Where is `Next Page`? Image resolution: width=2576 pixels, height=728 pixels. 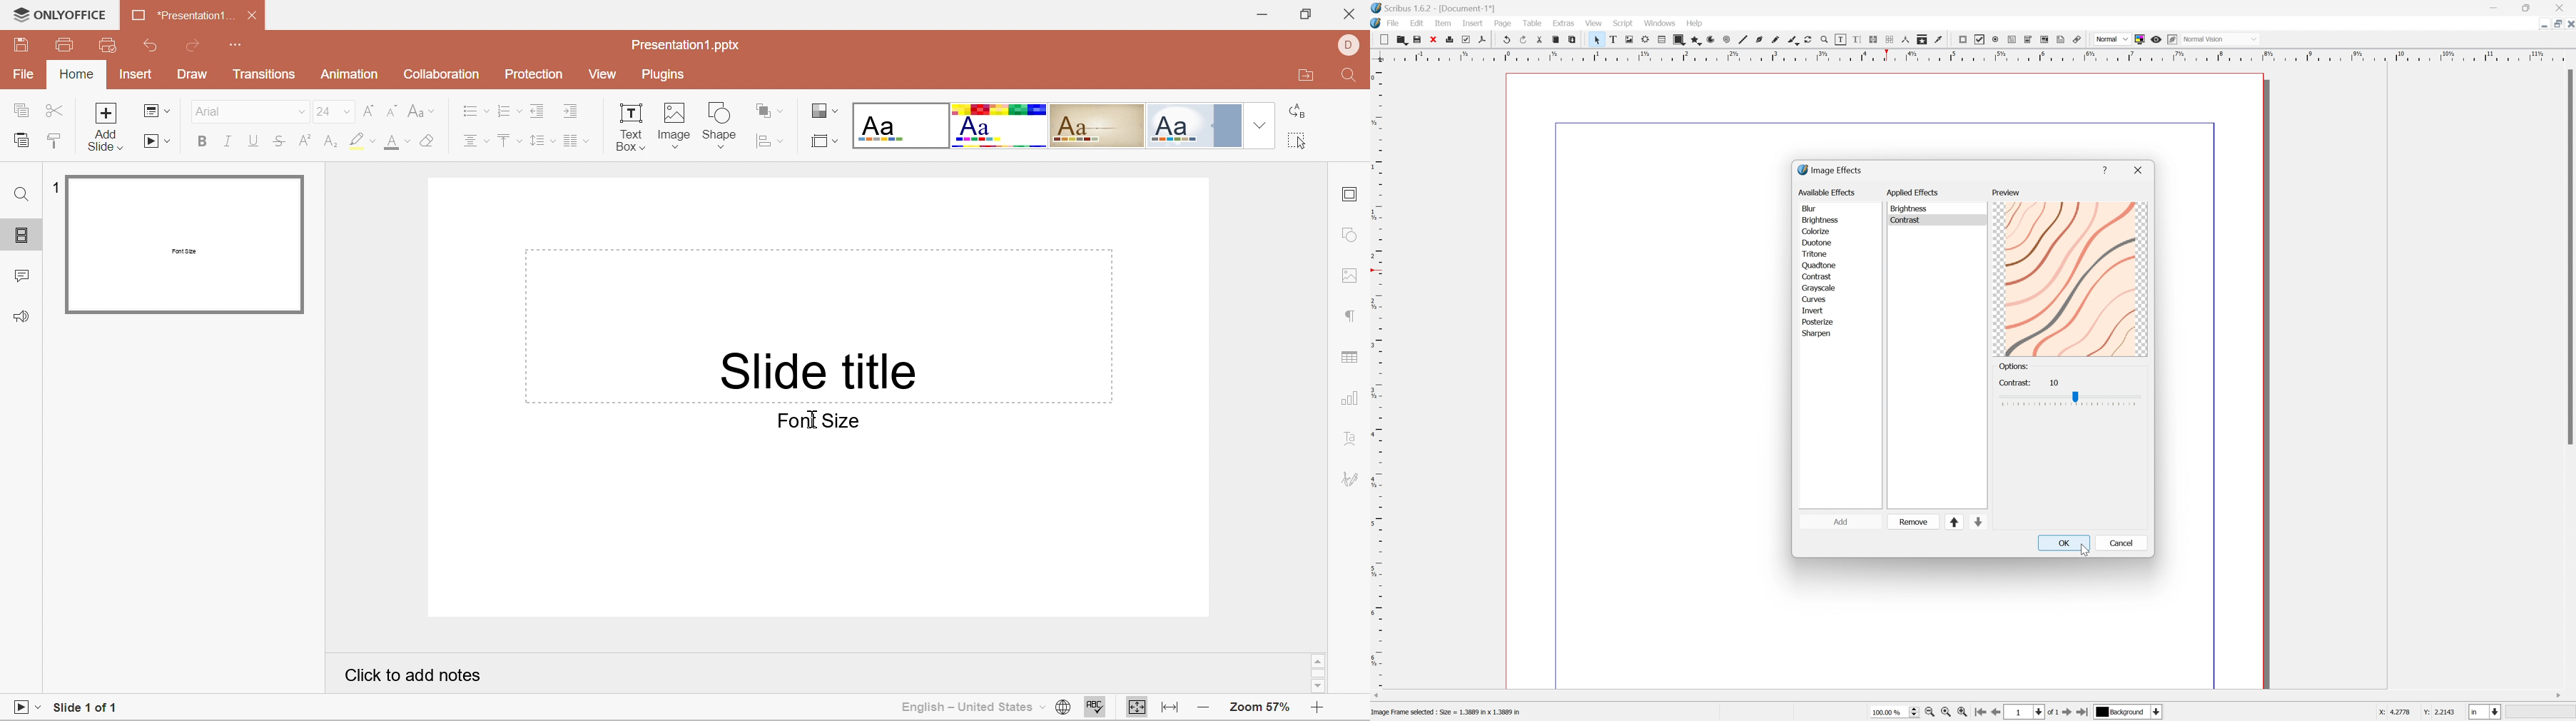
Next Page is located at coordinates (2070, 713).